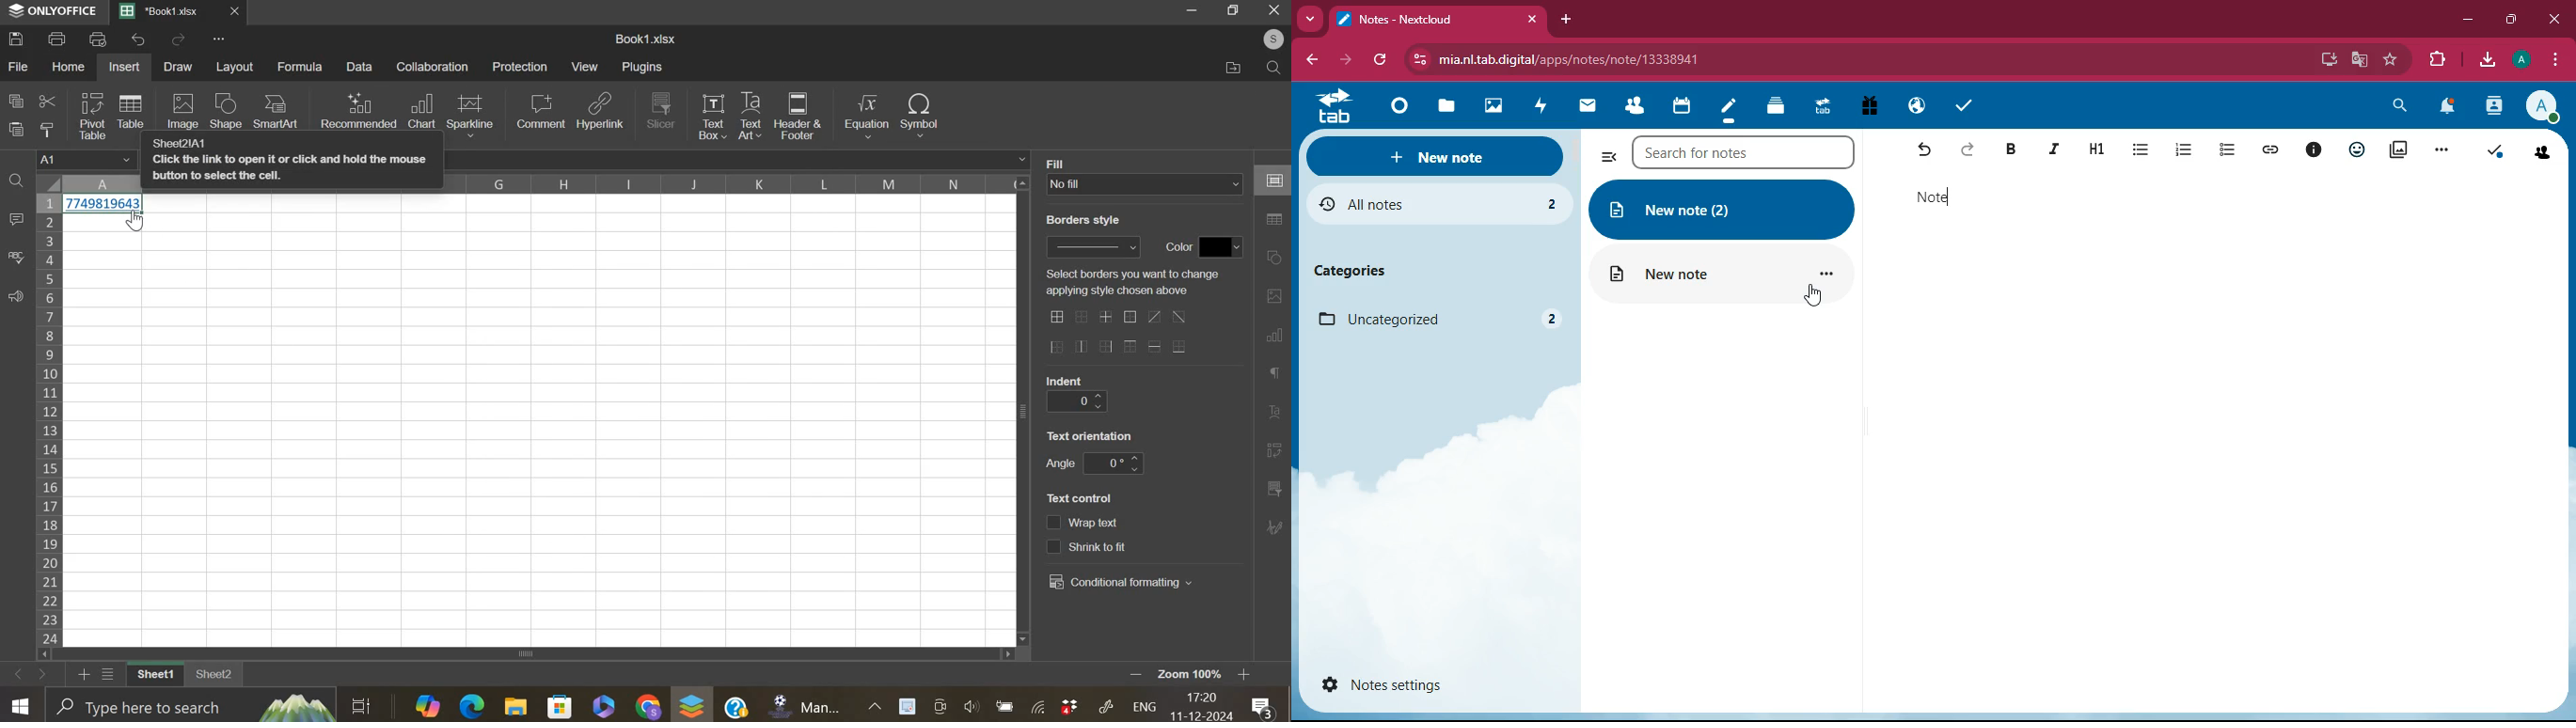  Describe the element at coordinates (1421, 20) in the screenshot. I see `tab` at that location.